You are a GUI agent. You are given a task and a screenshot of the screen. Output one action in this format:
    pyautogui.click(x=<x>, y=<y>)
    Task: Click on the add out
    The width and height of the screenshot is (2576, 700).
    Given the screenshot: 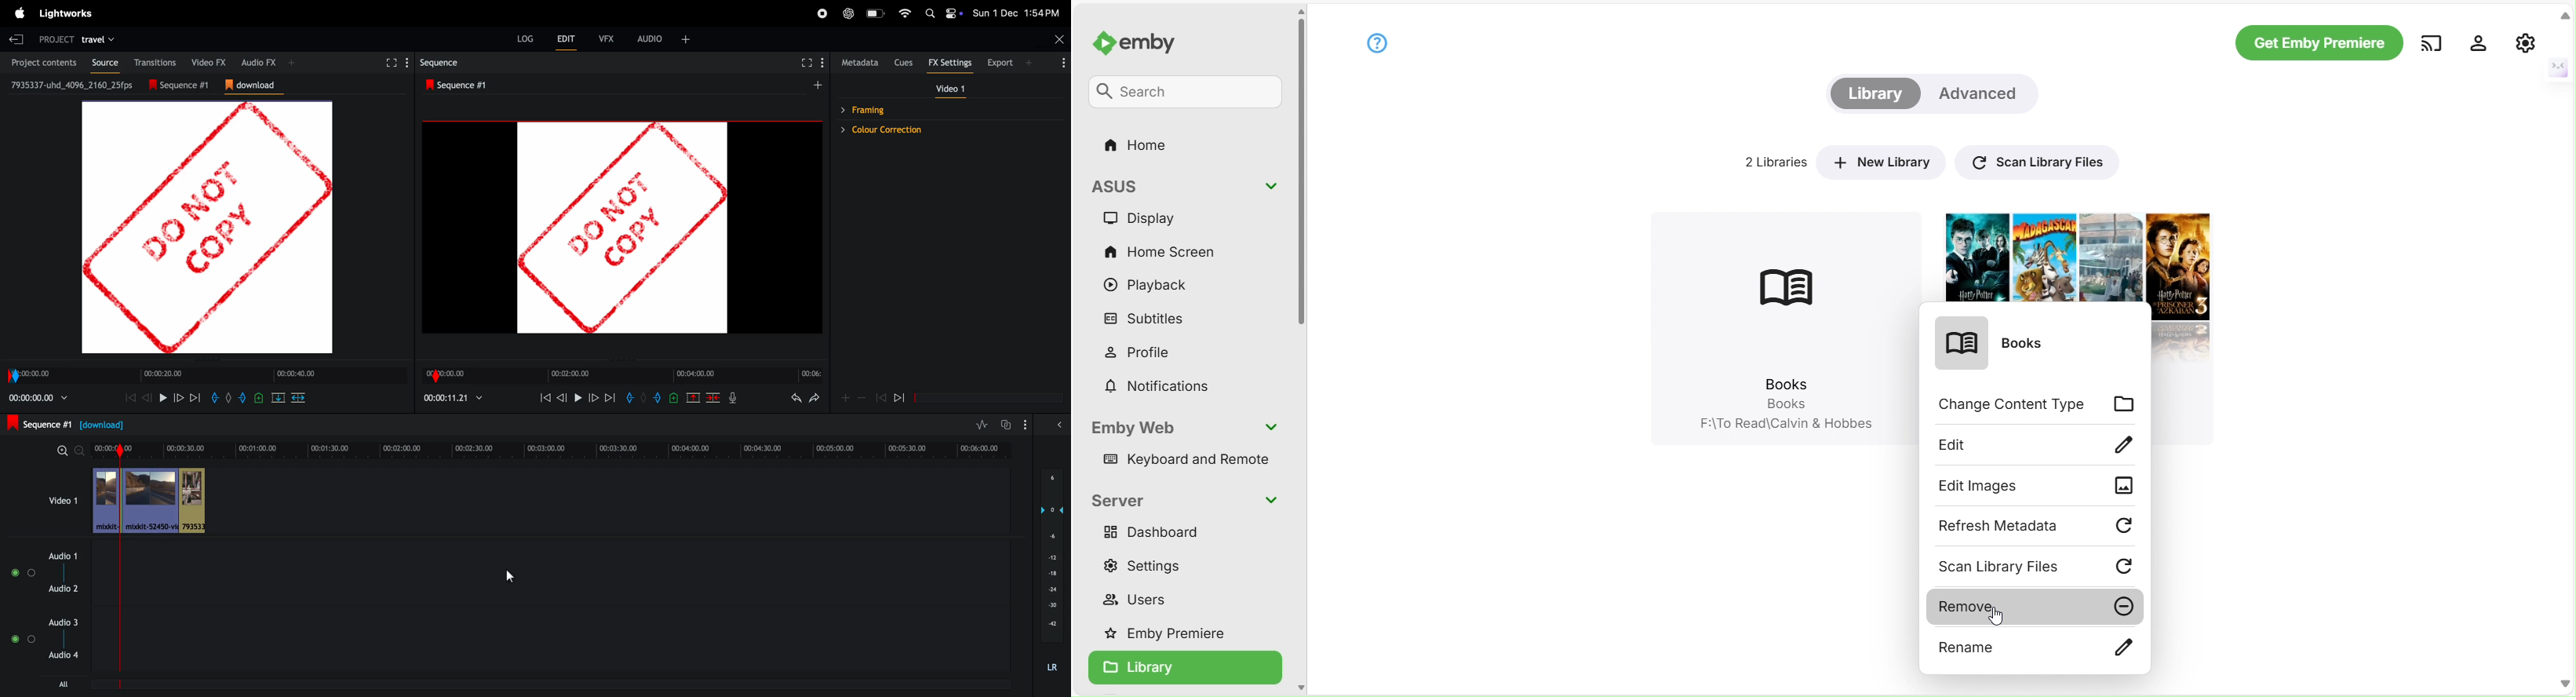 What is the action you would take?
    pyautogui.click(x=659, y=398)
    